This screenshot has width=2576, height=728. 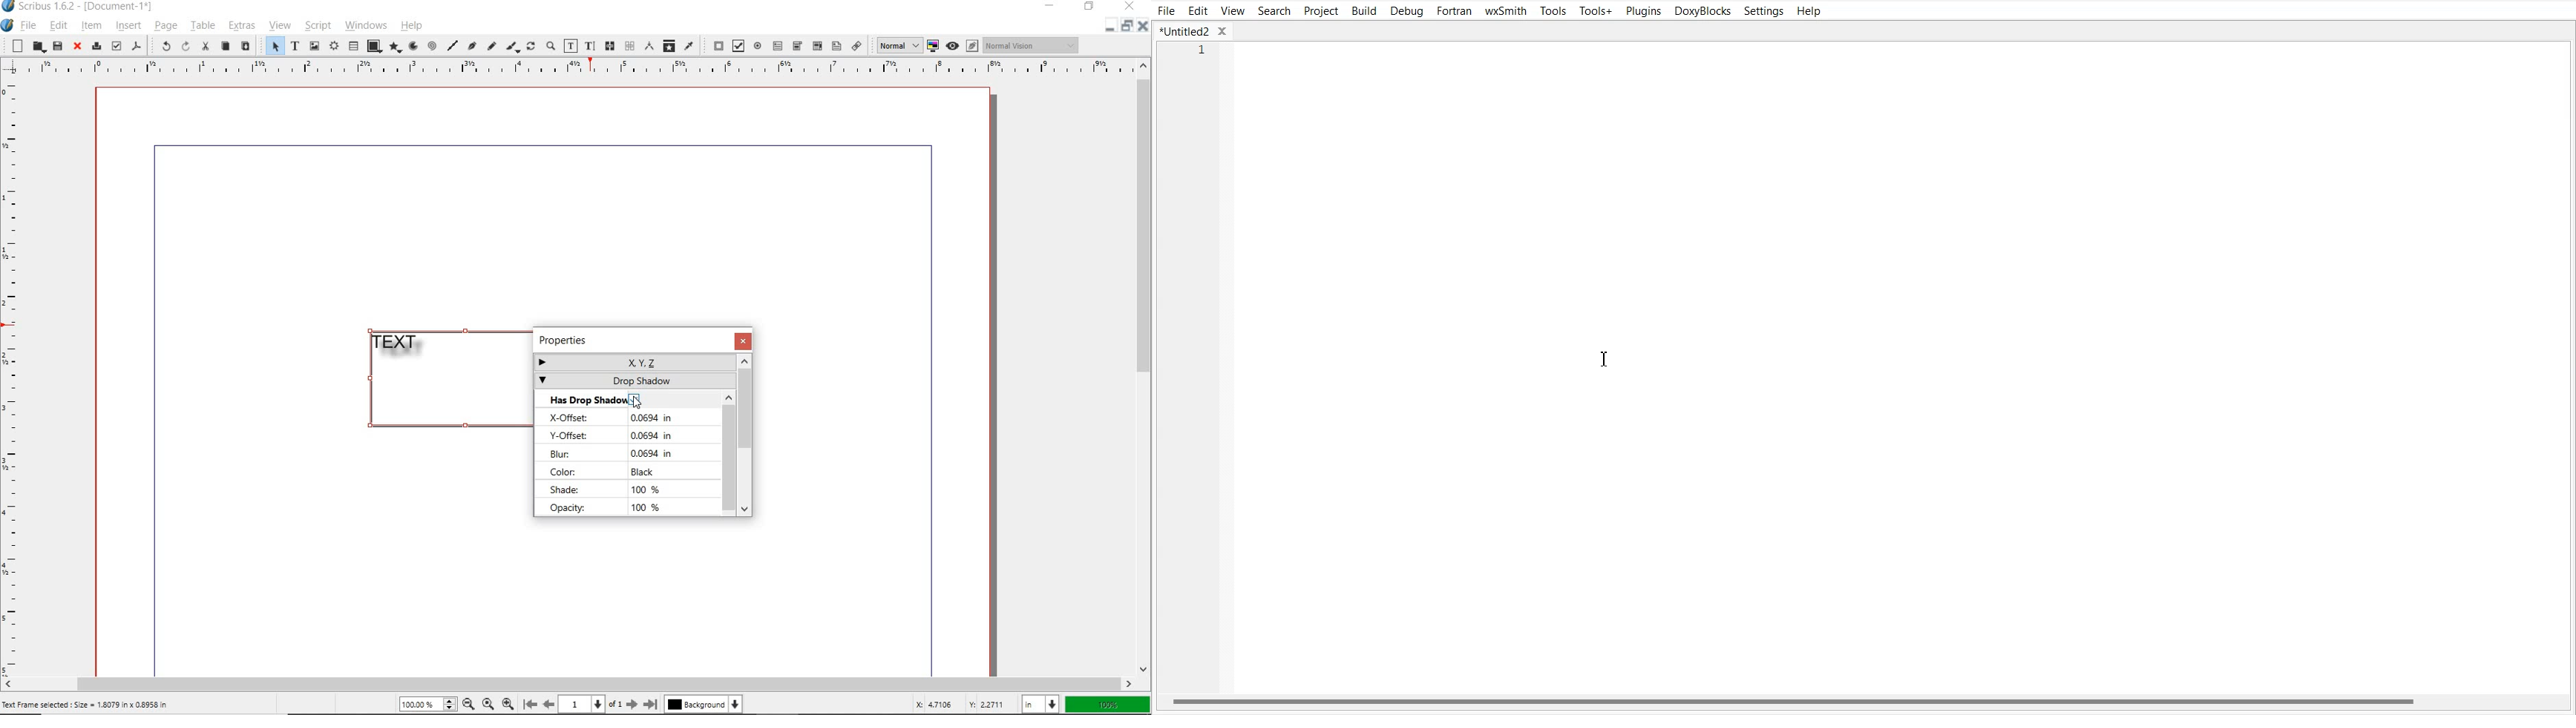 What do you see at coordinates (703, 705) in the screenshot?
I see `Background` at bounding box center [703, 705].